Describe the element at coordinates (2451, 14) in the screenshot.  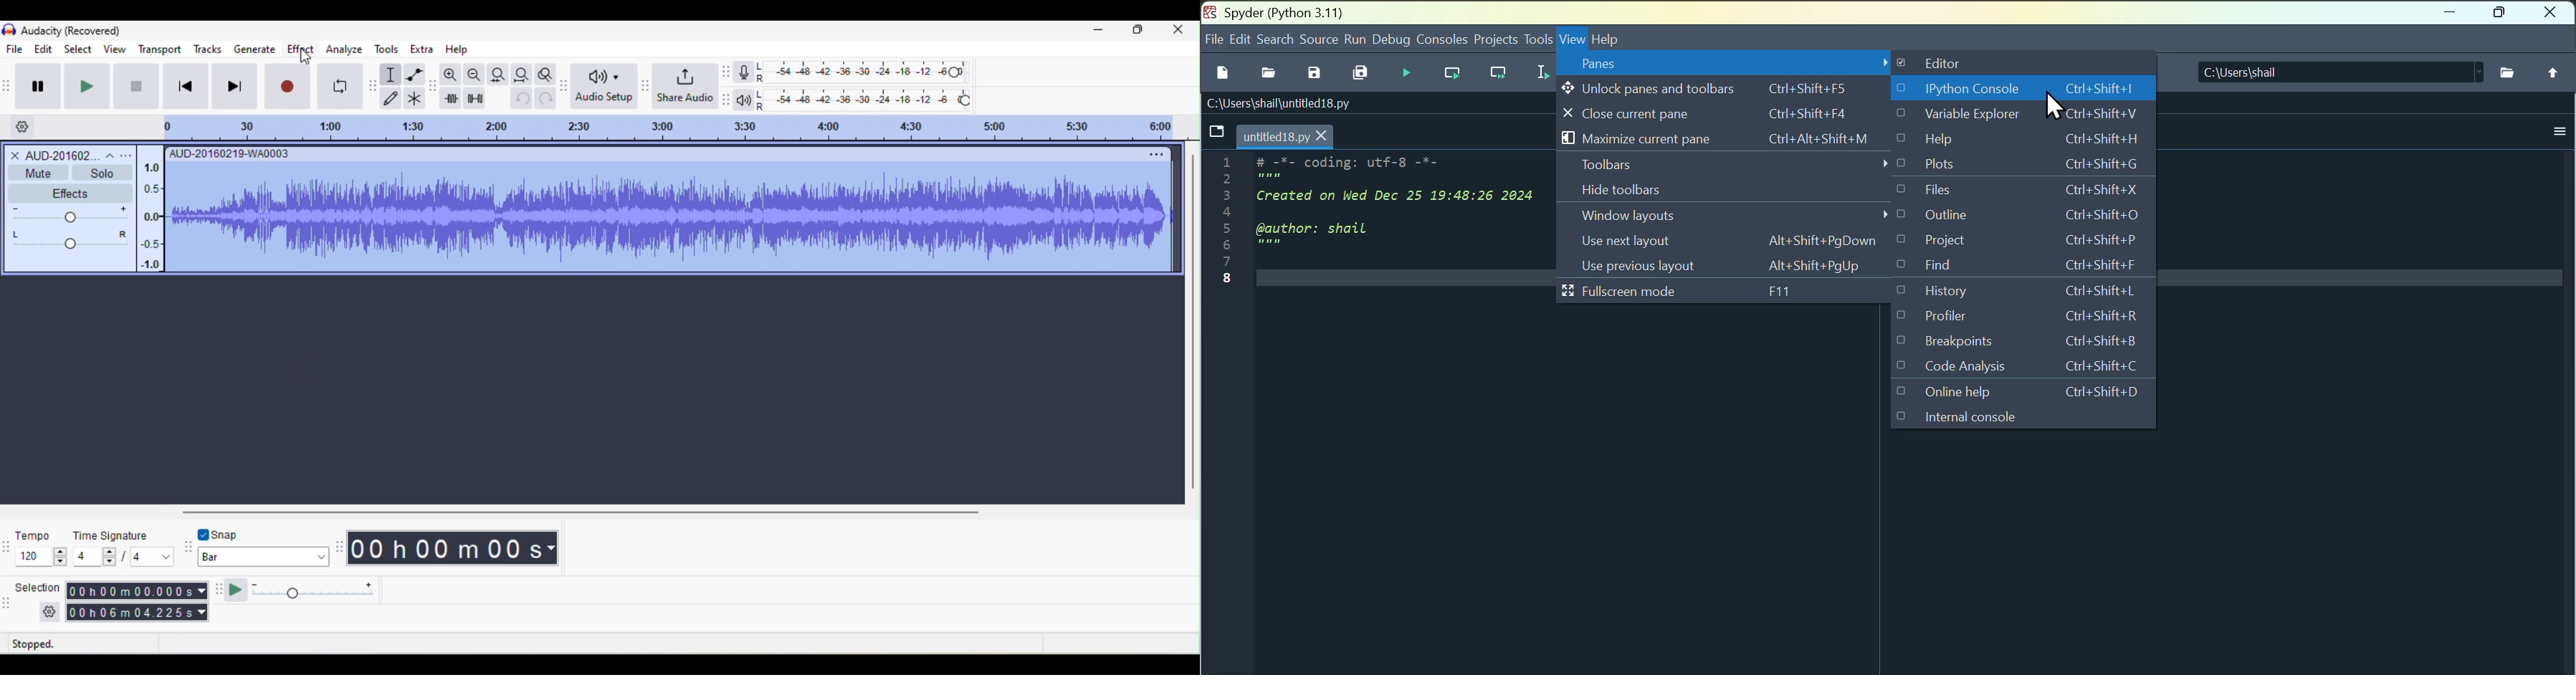
I see `minimise` at that location.